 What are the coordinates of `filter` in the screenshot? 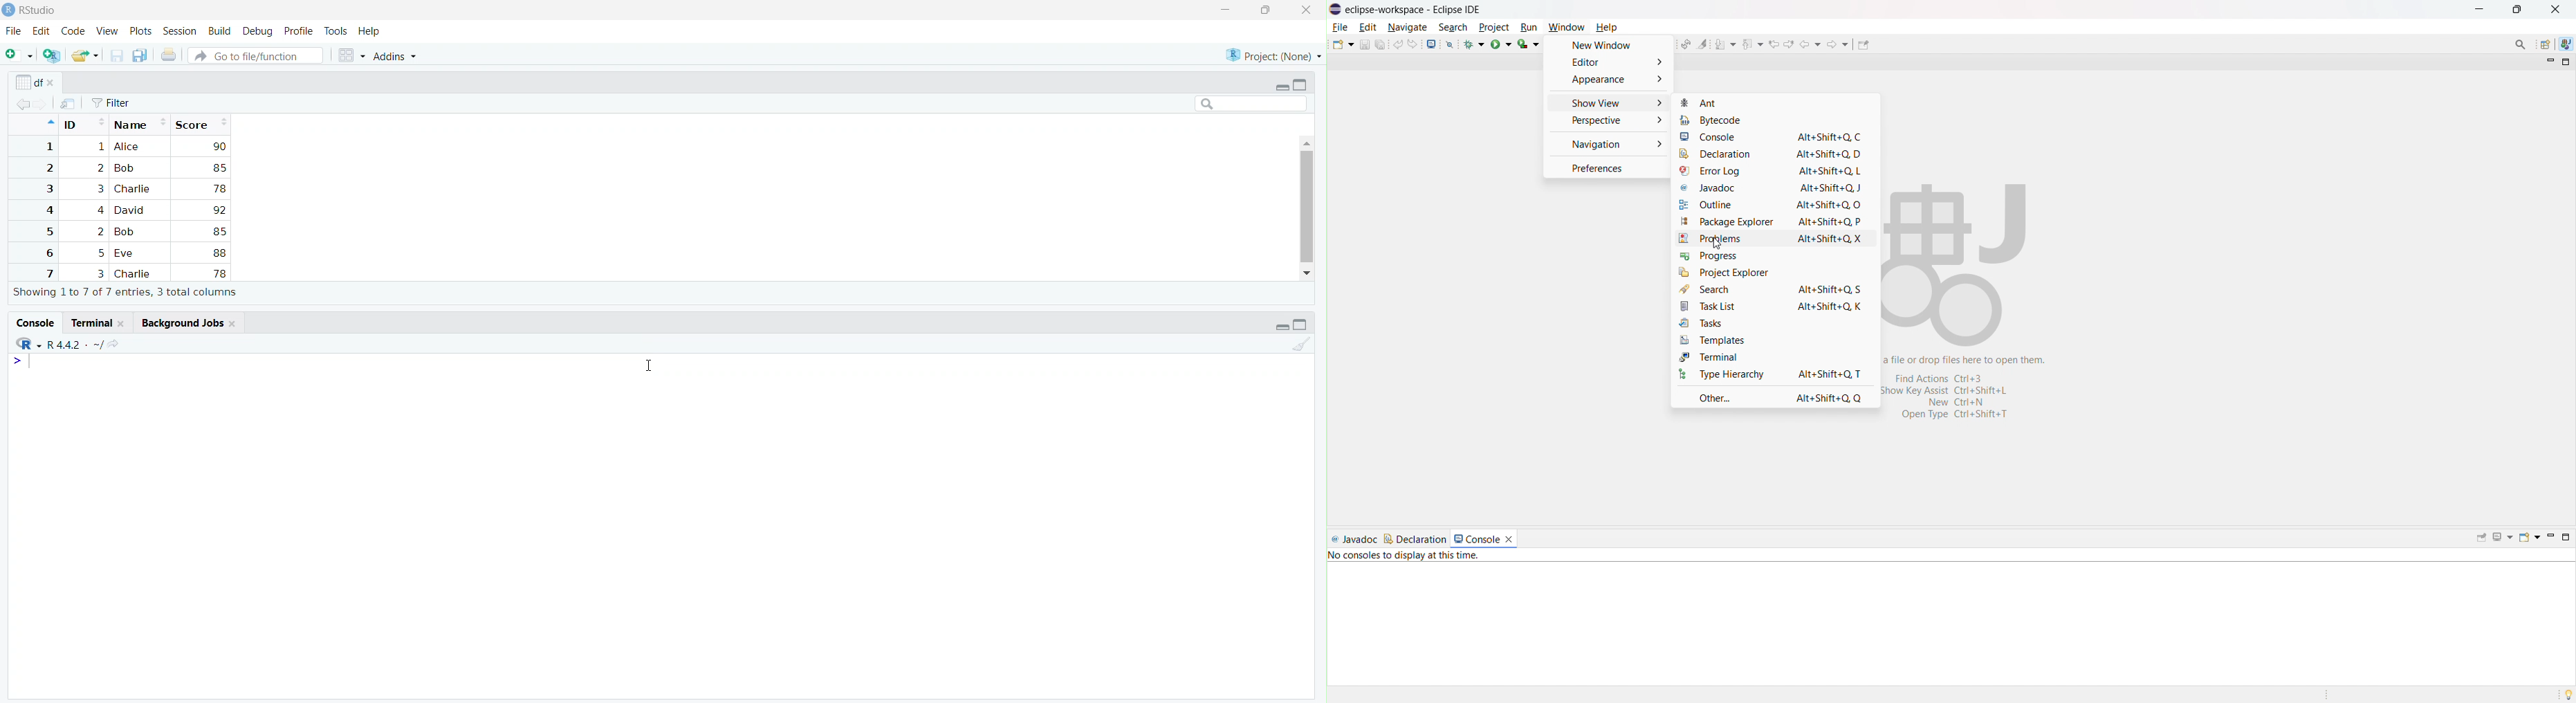 It's located at (111, 103).